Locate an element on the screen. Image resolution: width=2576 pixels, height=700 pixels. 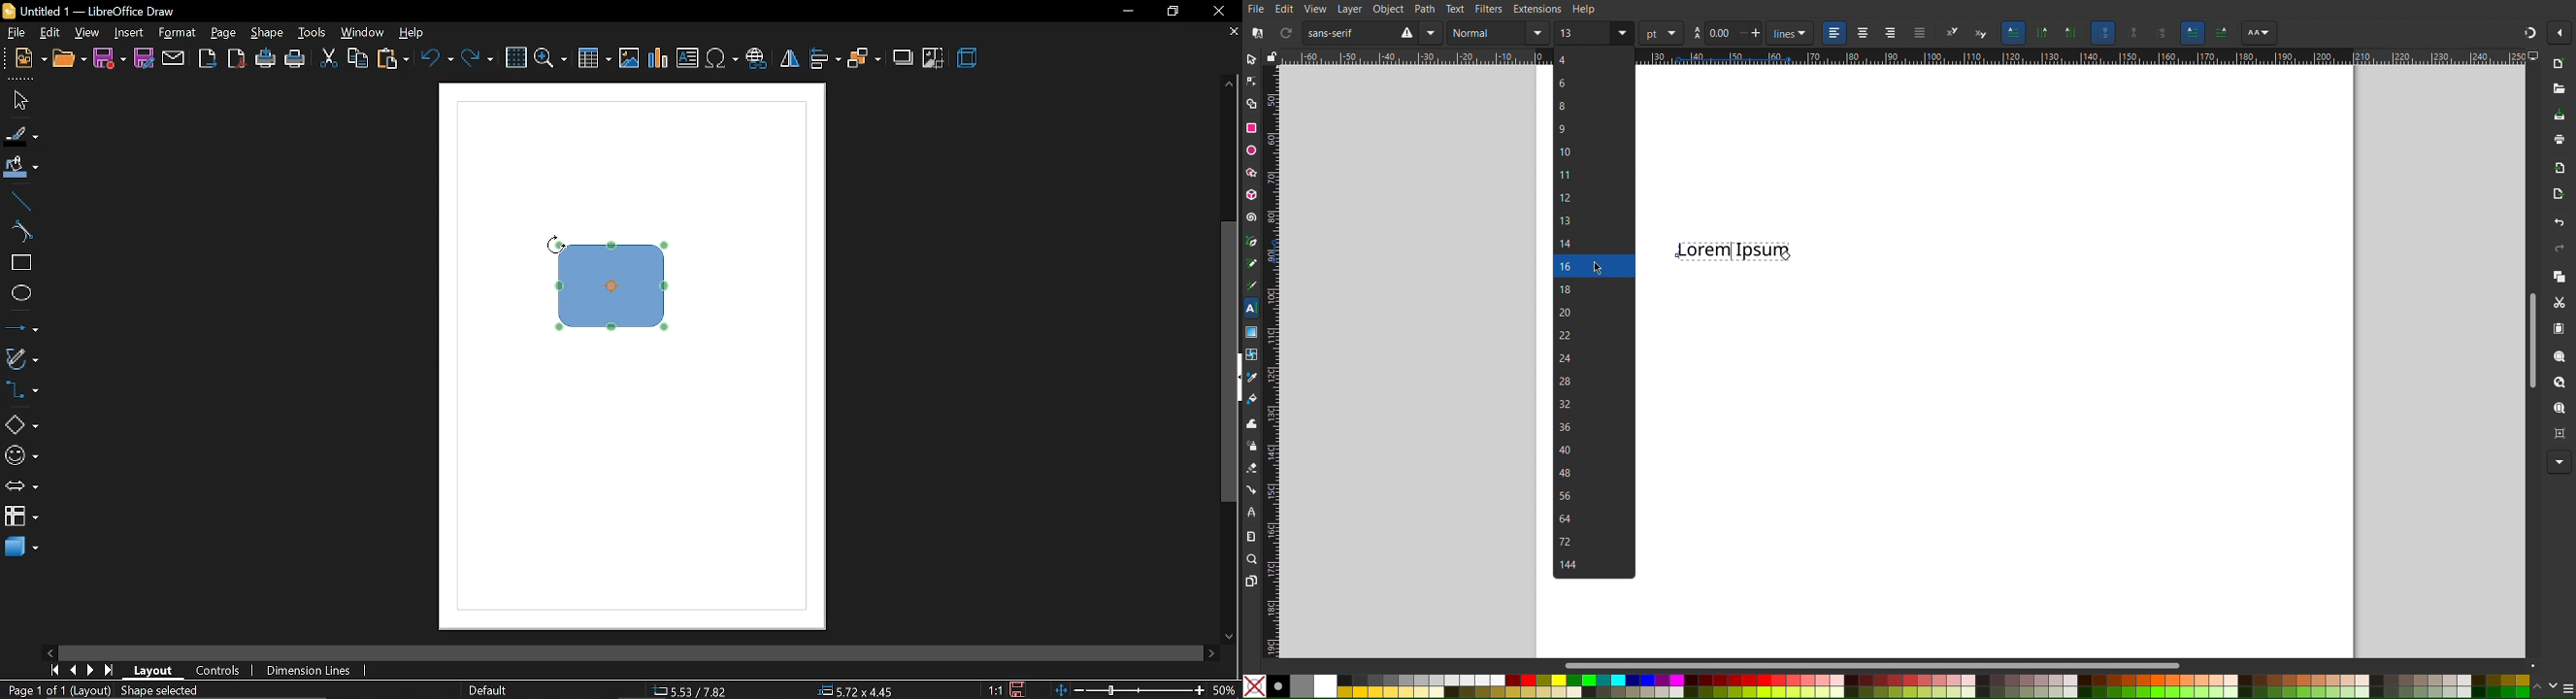
Pencil Tool is located at coordinates (1252, 263).